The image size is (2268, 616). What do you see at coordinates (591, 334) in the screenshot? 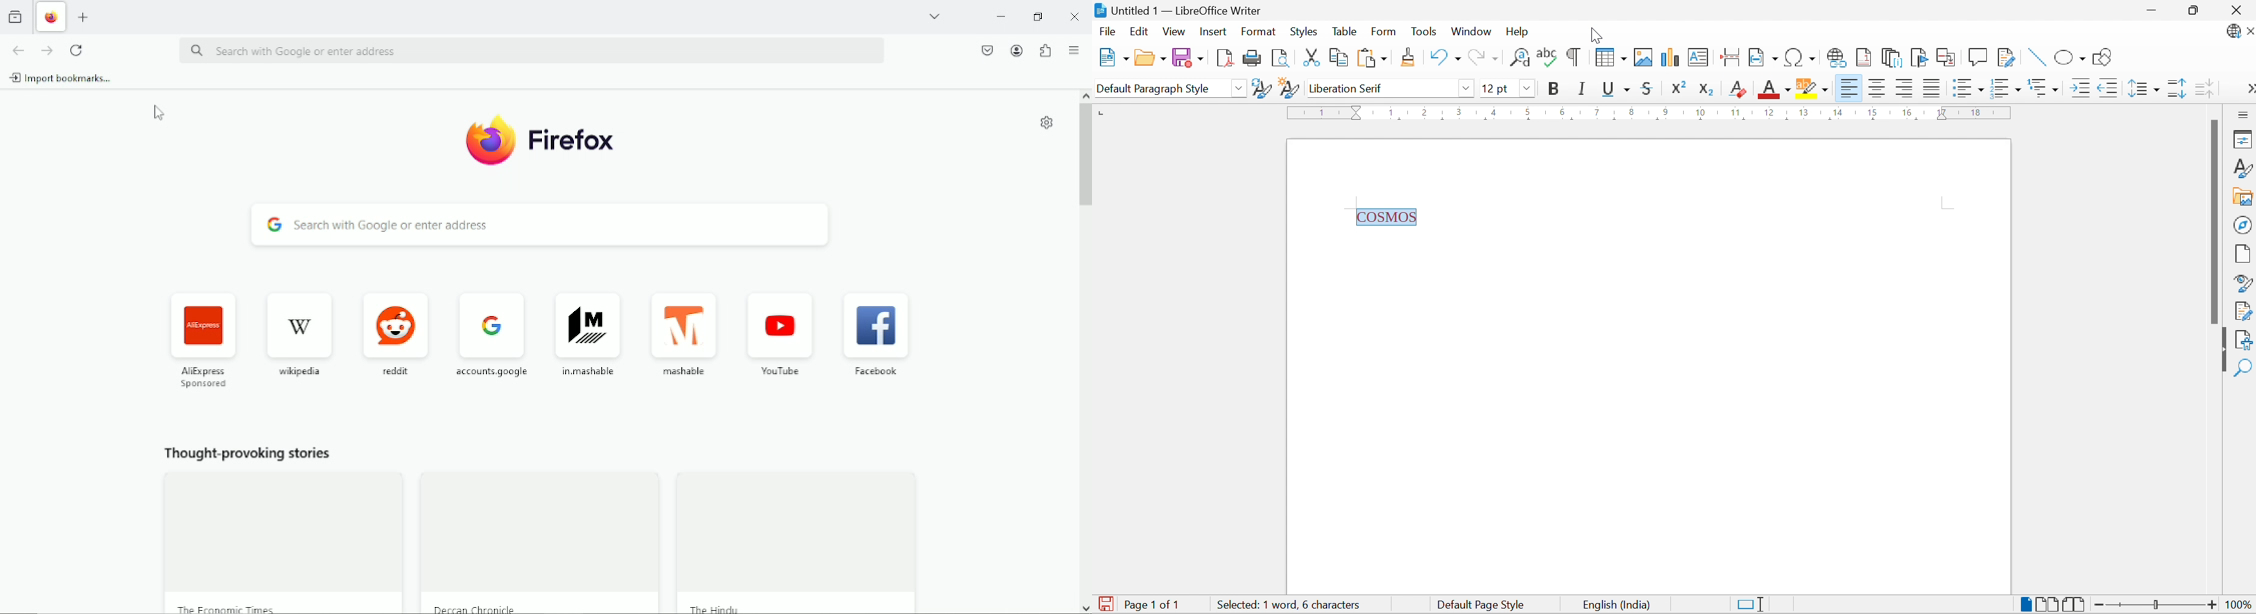
I see `in.mashable` at bounding box center [591, 334].